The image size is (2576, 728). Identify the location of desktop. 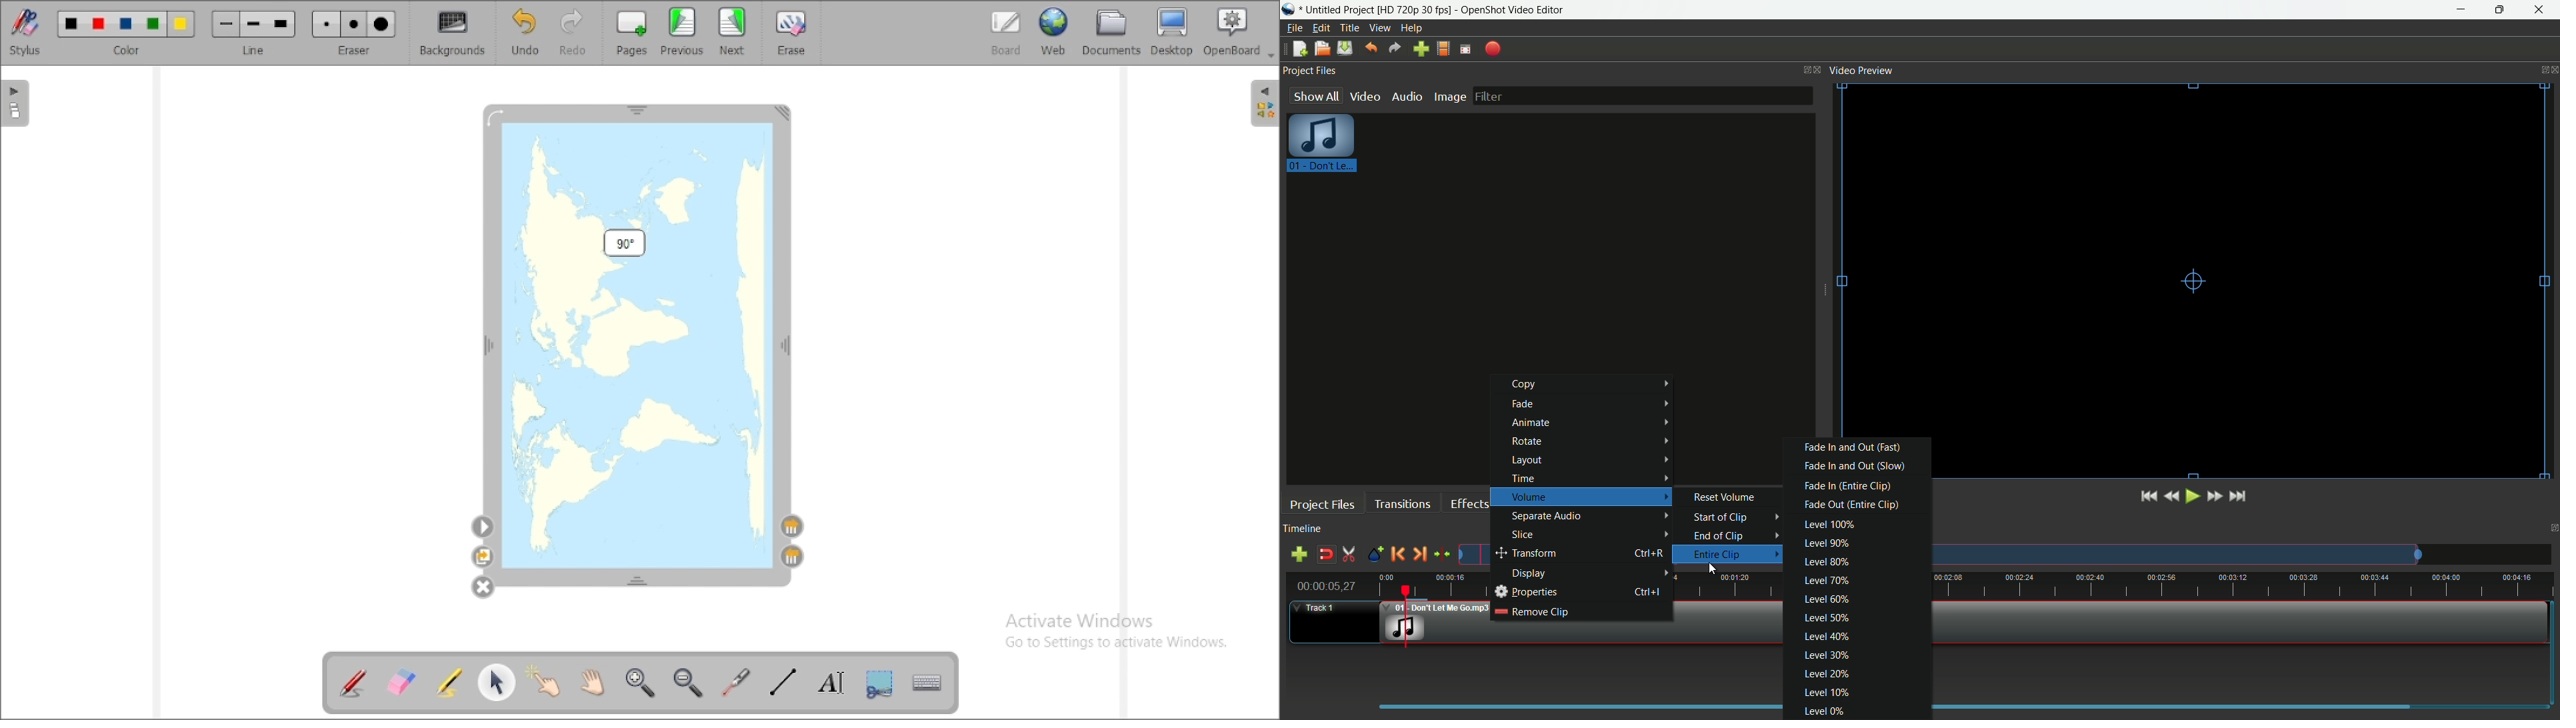
(1172, 31).